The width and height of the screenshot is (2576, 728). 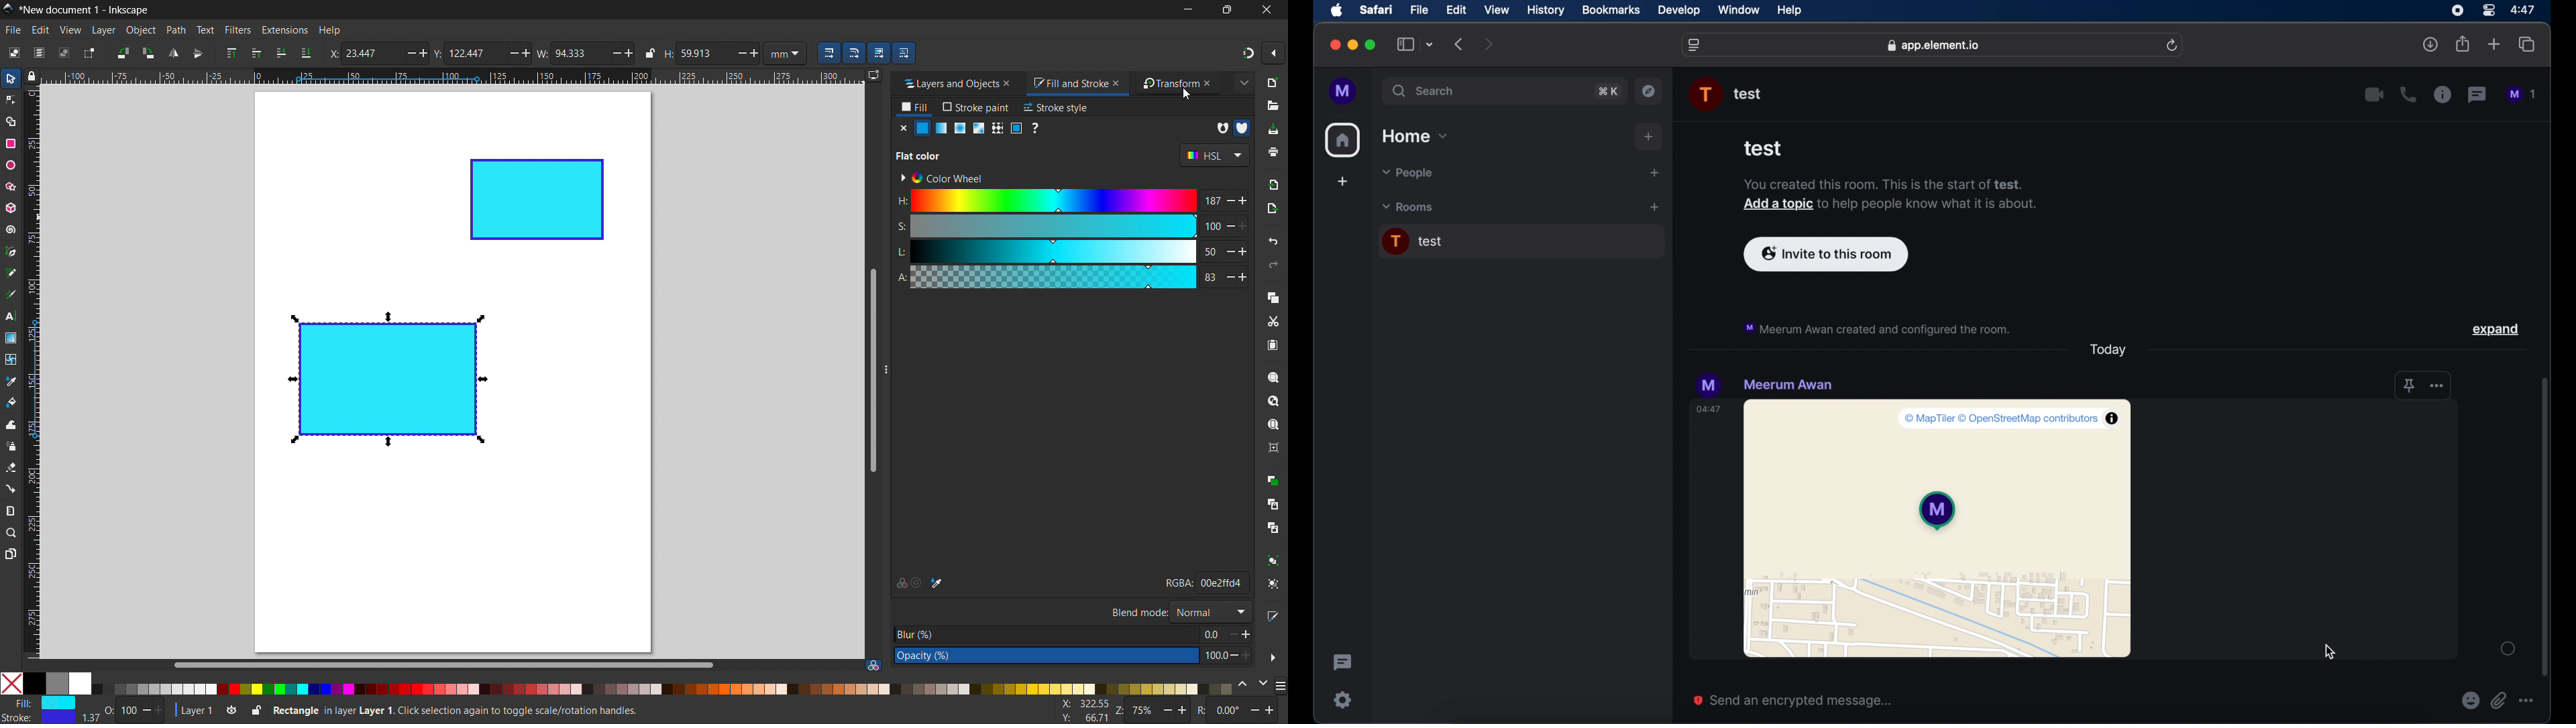 I want to click on selector tool, so click(x=11, y=78).